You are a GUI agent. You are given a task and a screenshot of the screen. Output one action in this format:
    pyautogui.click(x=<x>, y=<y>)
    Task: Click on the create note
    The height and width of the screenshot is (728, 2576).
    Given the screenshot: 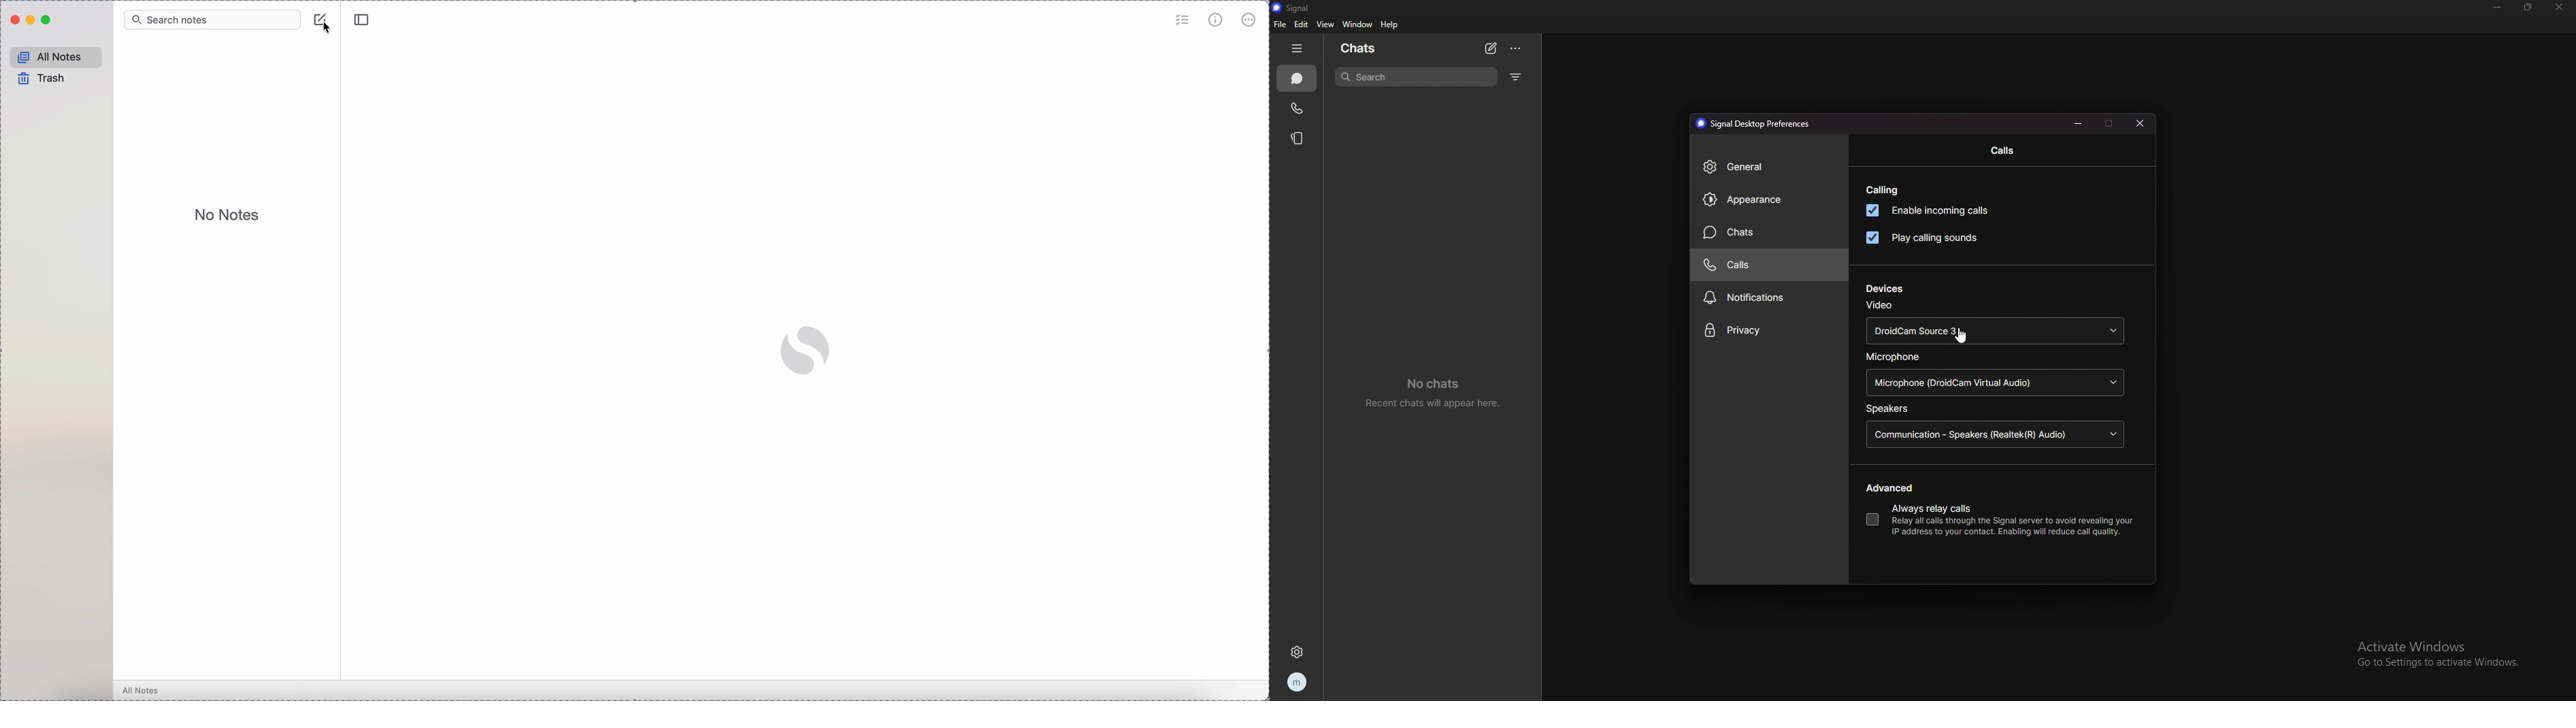 What is the action you would take?
    pyautogui.click(x=325, y=20)
    